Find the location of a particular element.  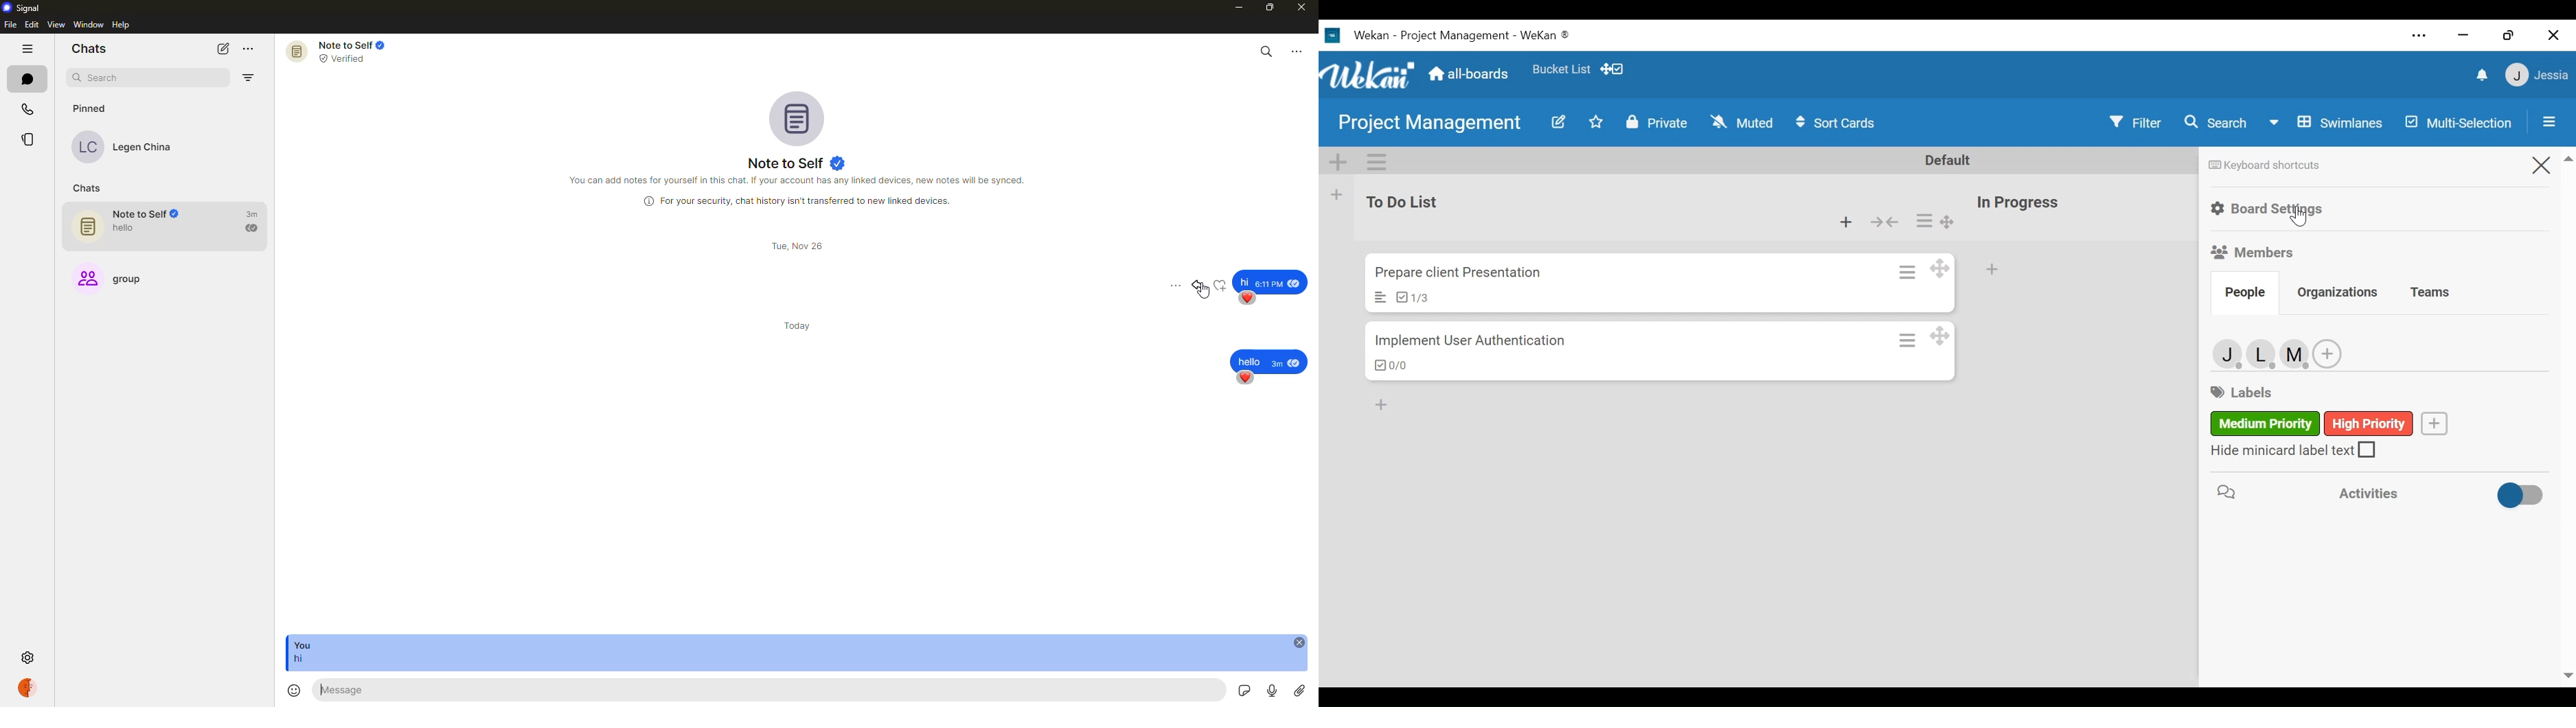

stickers is located at coordinates (1235, 688).